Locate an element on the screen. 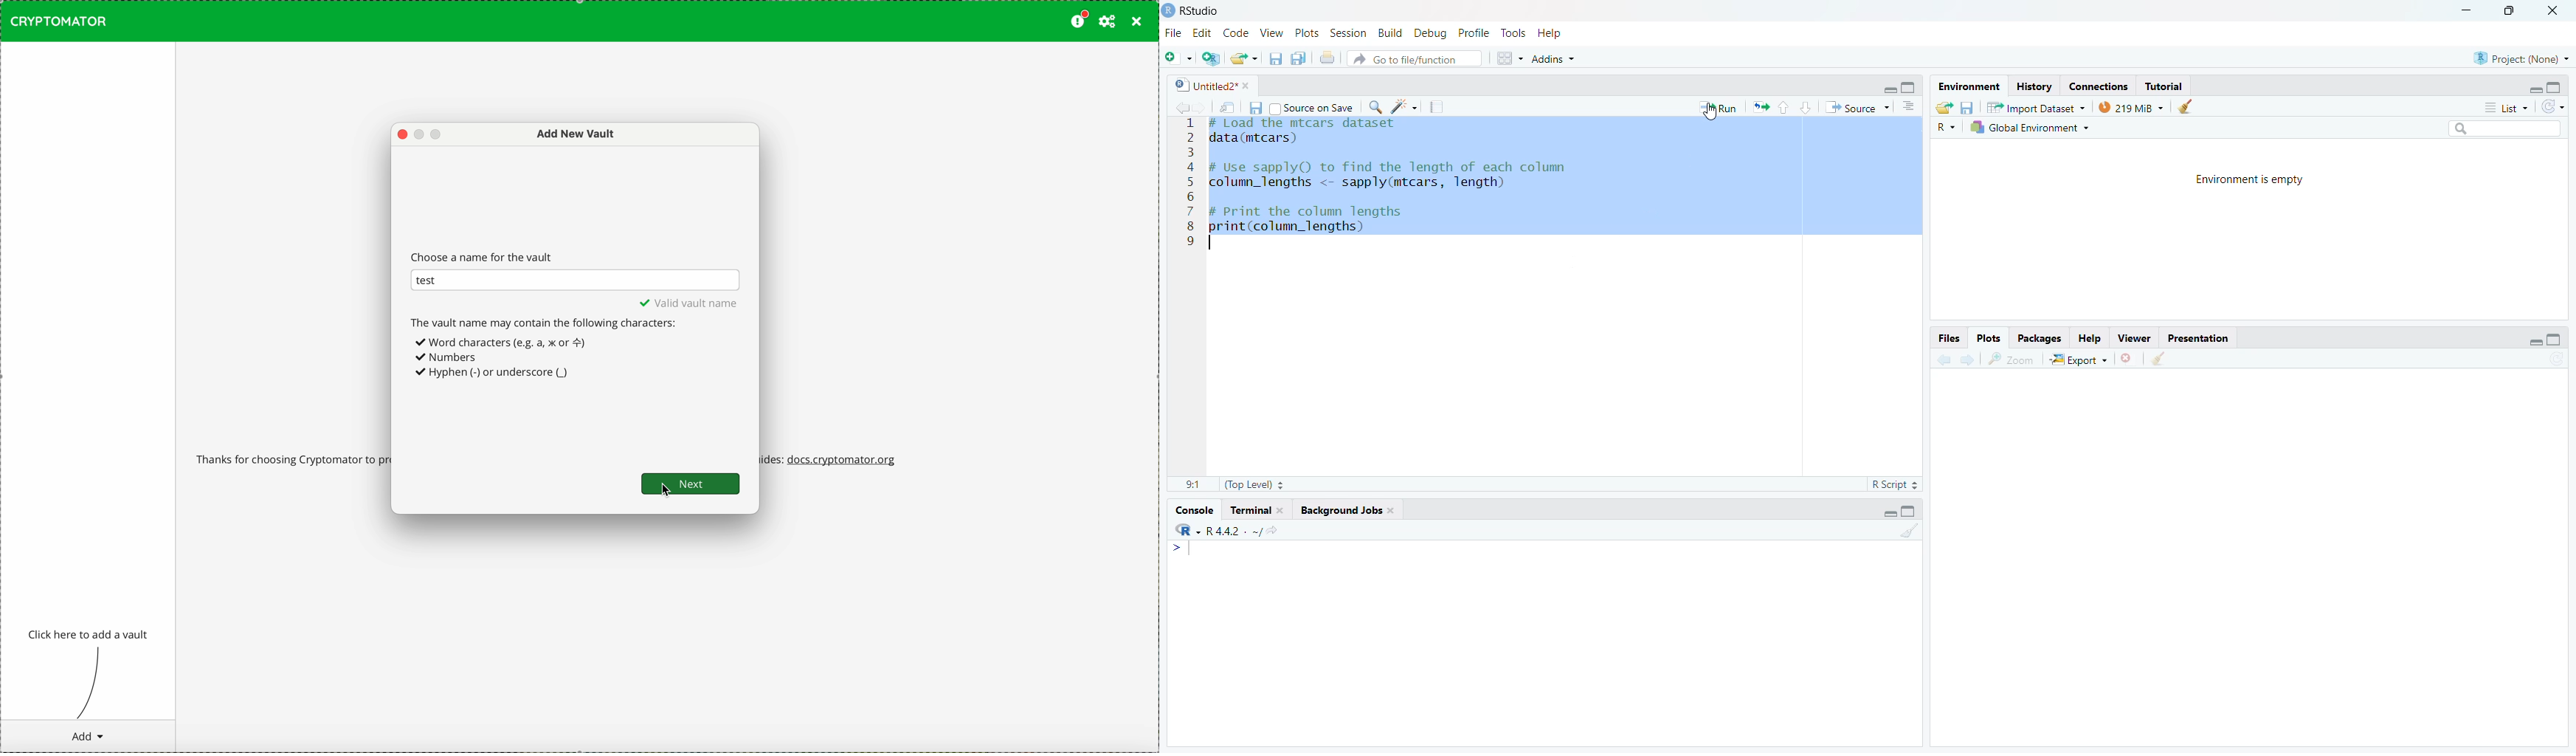 The image size is (2576, 756). Go to previous source location is located at coordinates (1178, 109).